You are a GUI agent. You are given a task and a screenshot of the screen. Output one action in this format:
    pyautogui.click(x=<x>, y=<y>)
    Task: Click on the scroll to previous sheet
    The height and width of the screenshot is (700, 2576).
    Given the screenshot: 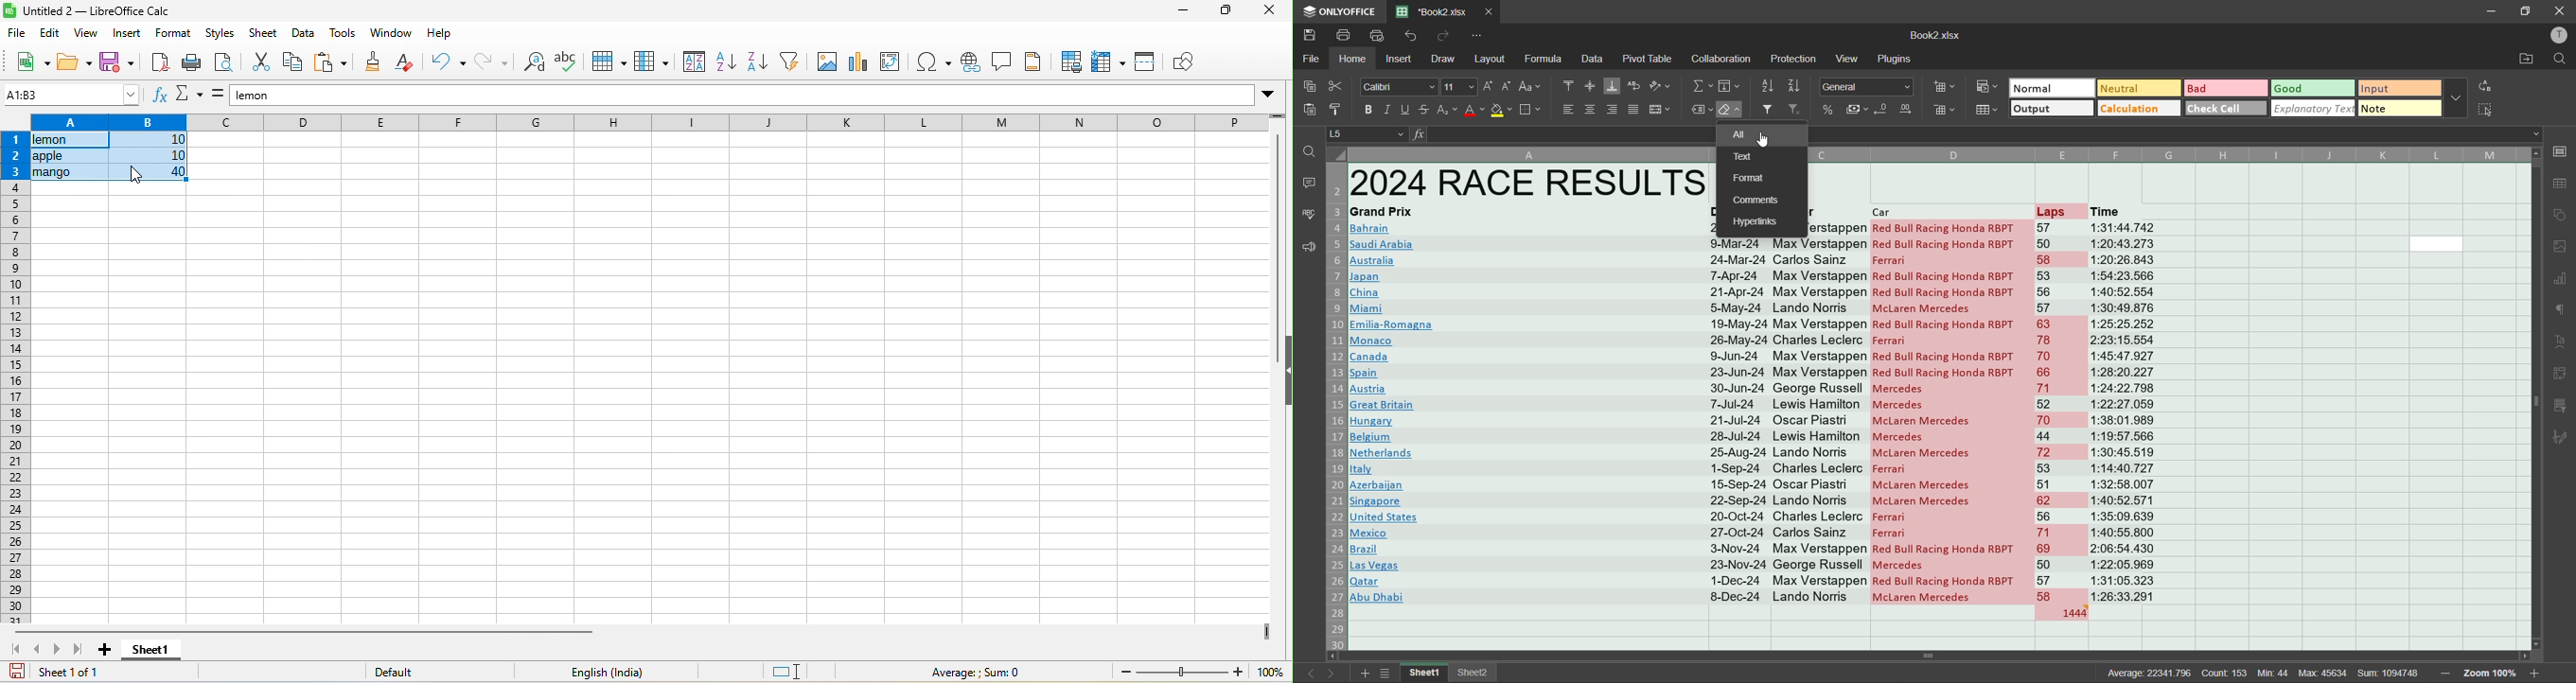 What is the action you would take?
    pyautogui.click(x=40, y=651)
    